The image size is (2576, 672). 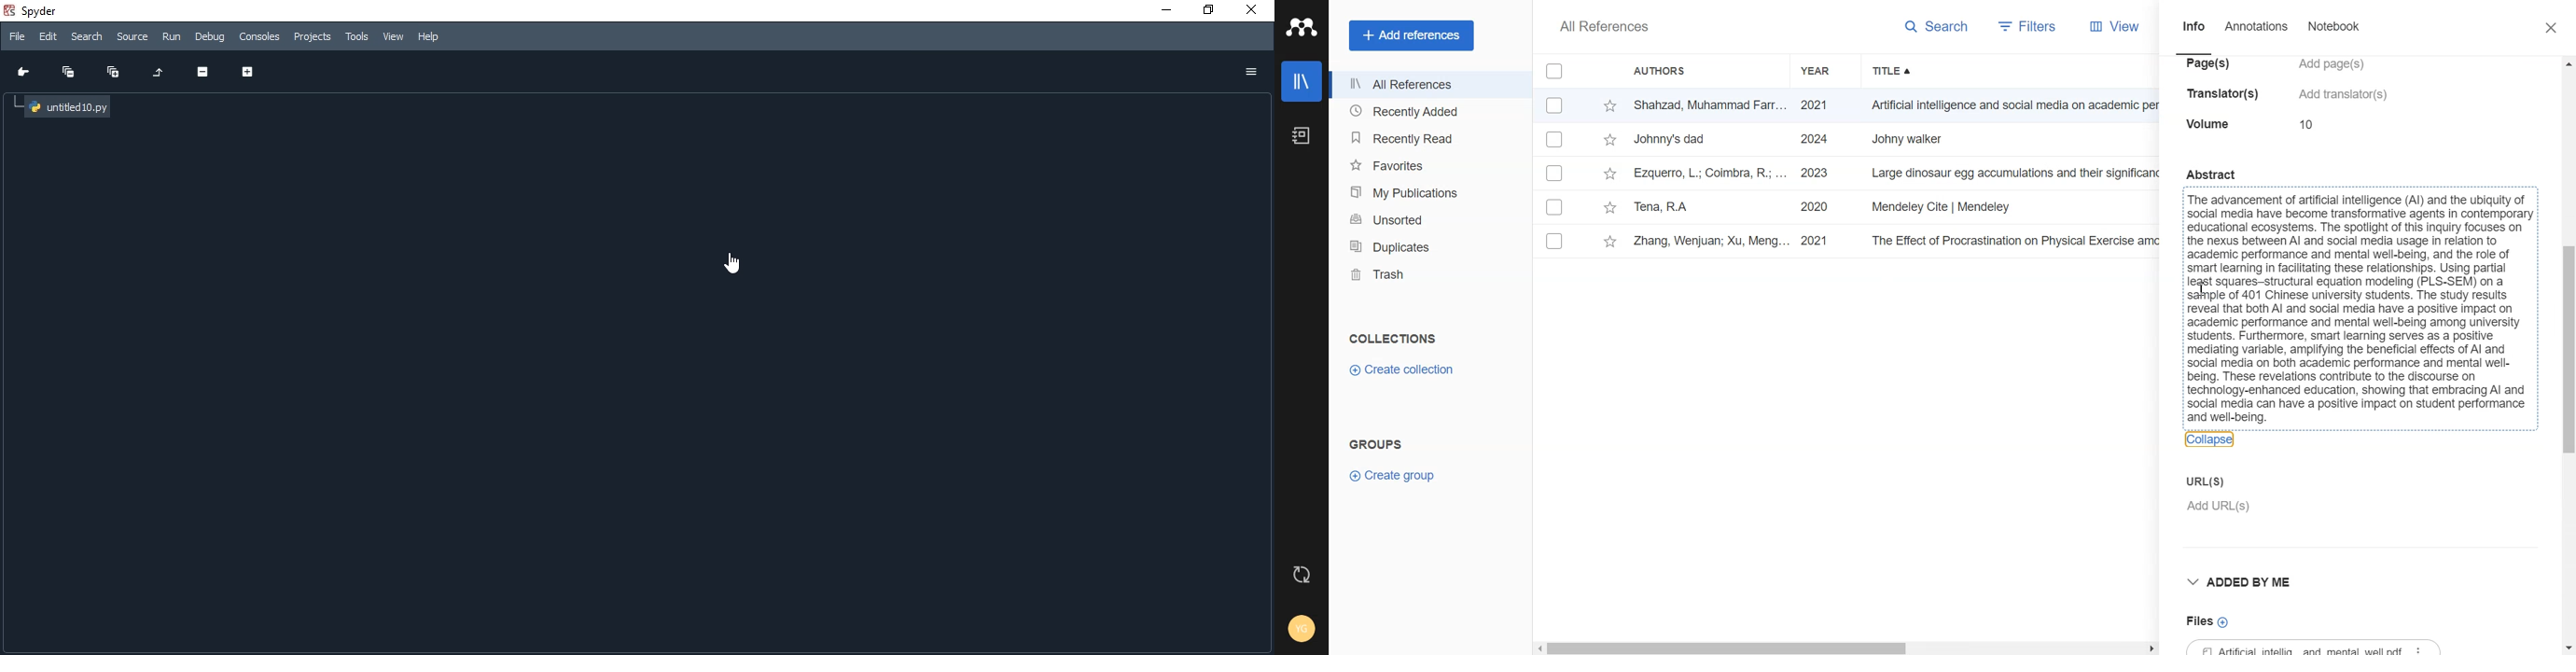 I want to click on Collapse all, so click(x=71, y=75).